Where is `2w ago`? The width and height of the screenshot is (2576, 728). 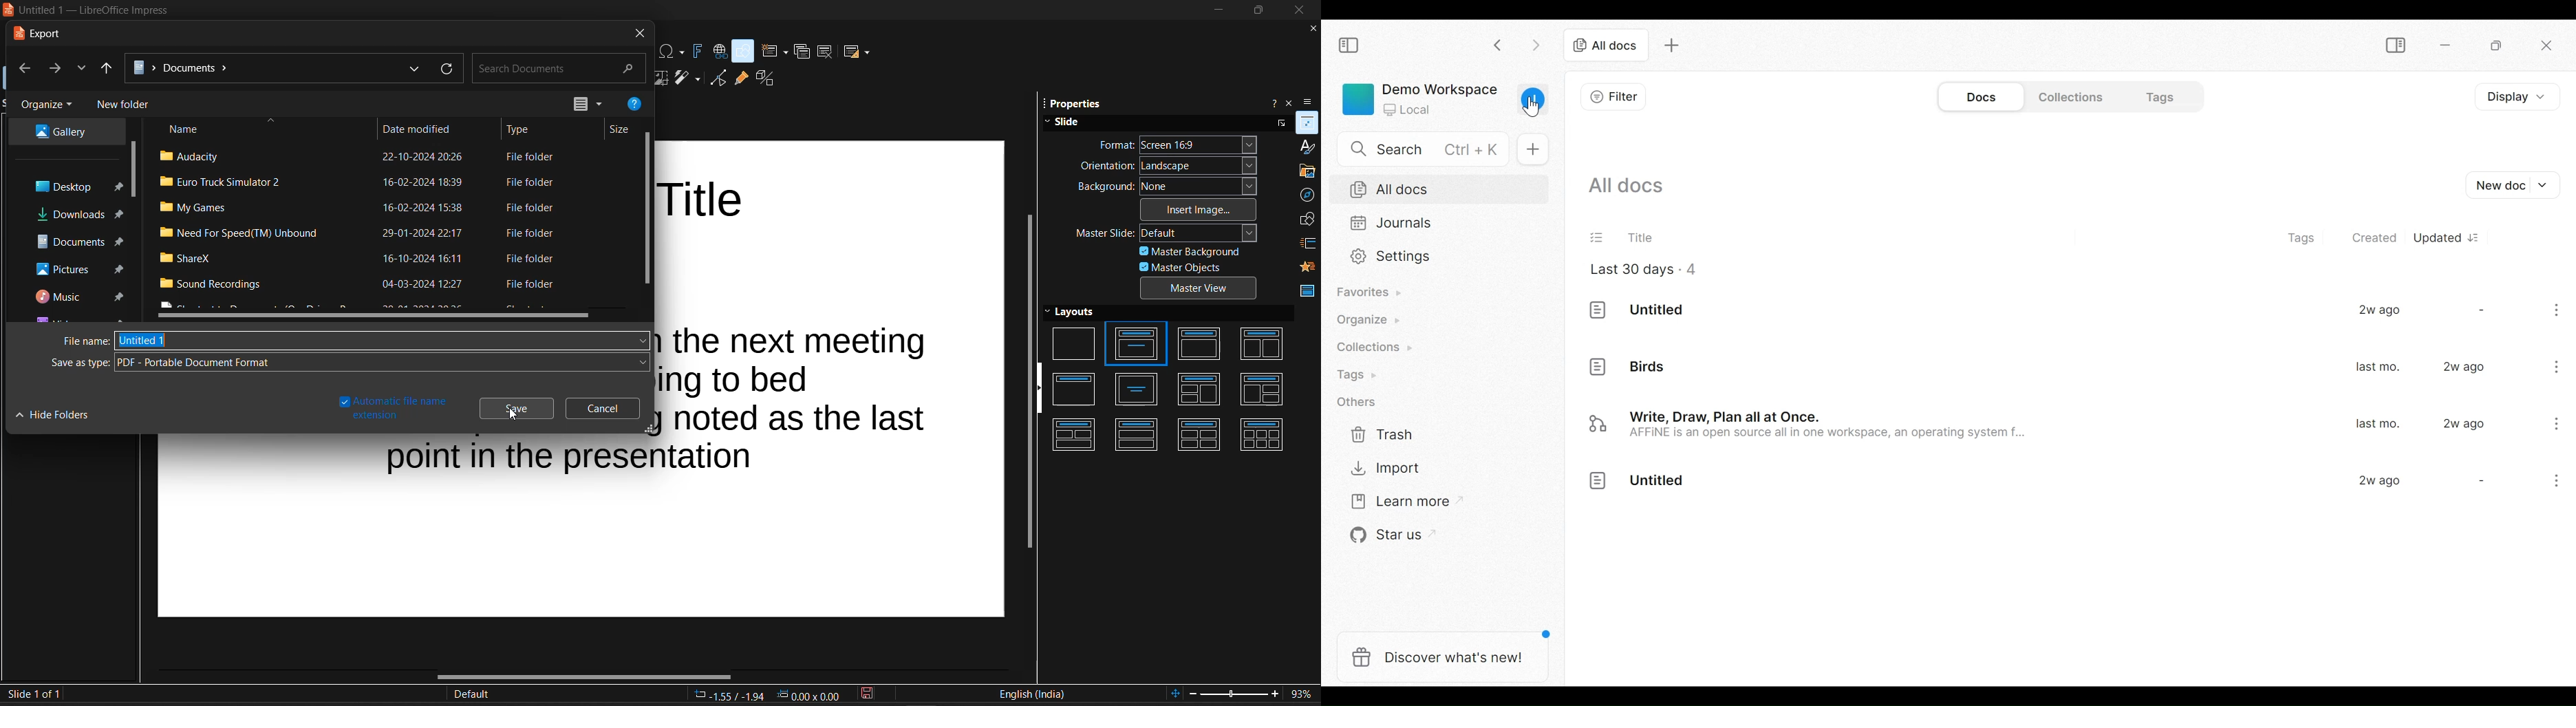 2w ago is located at coordinates (2465, 424).